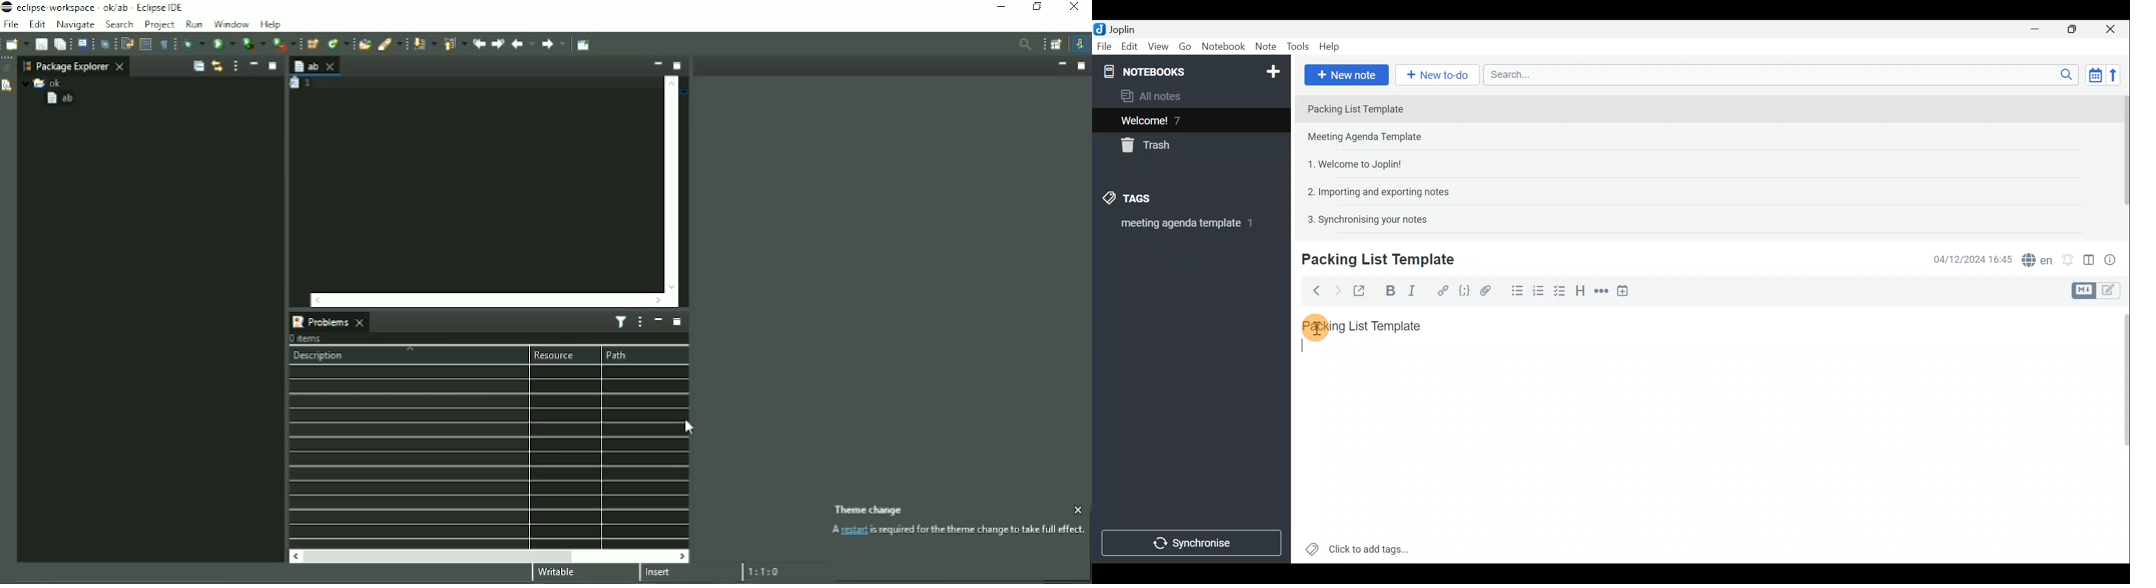 The height and width of the screenshot is (588, 2156). I want to click on 1:1:0, so click(770, 573).